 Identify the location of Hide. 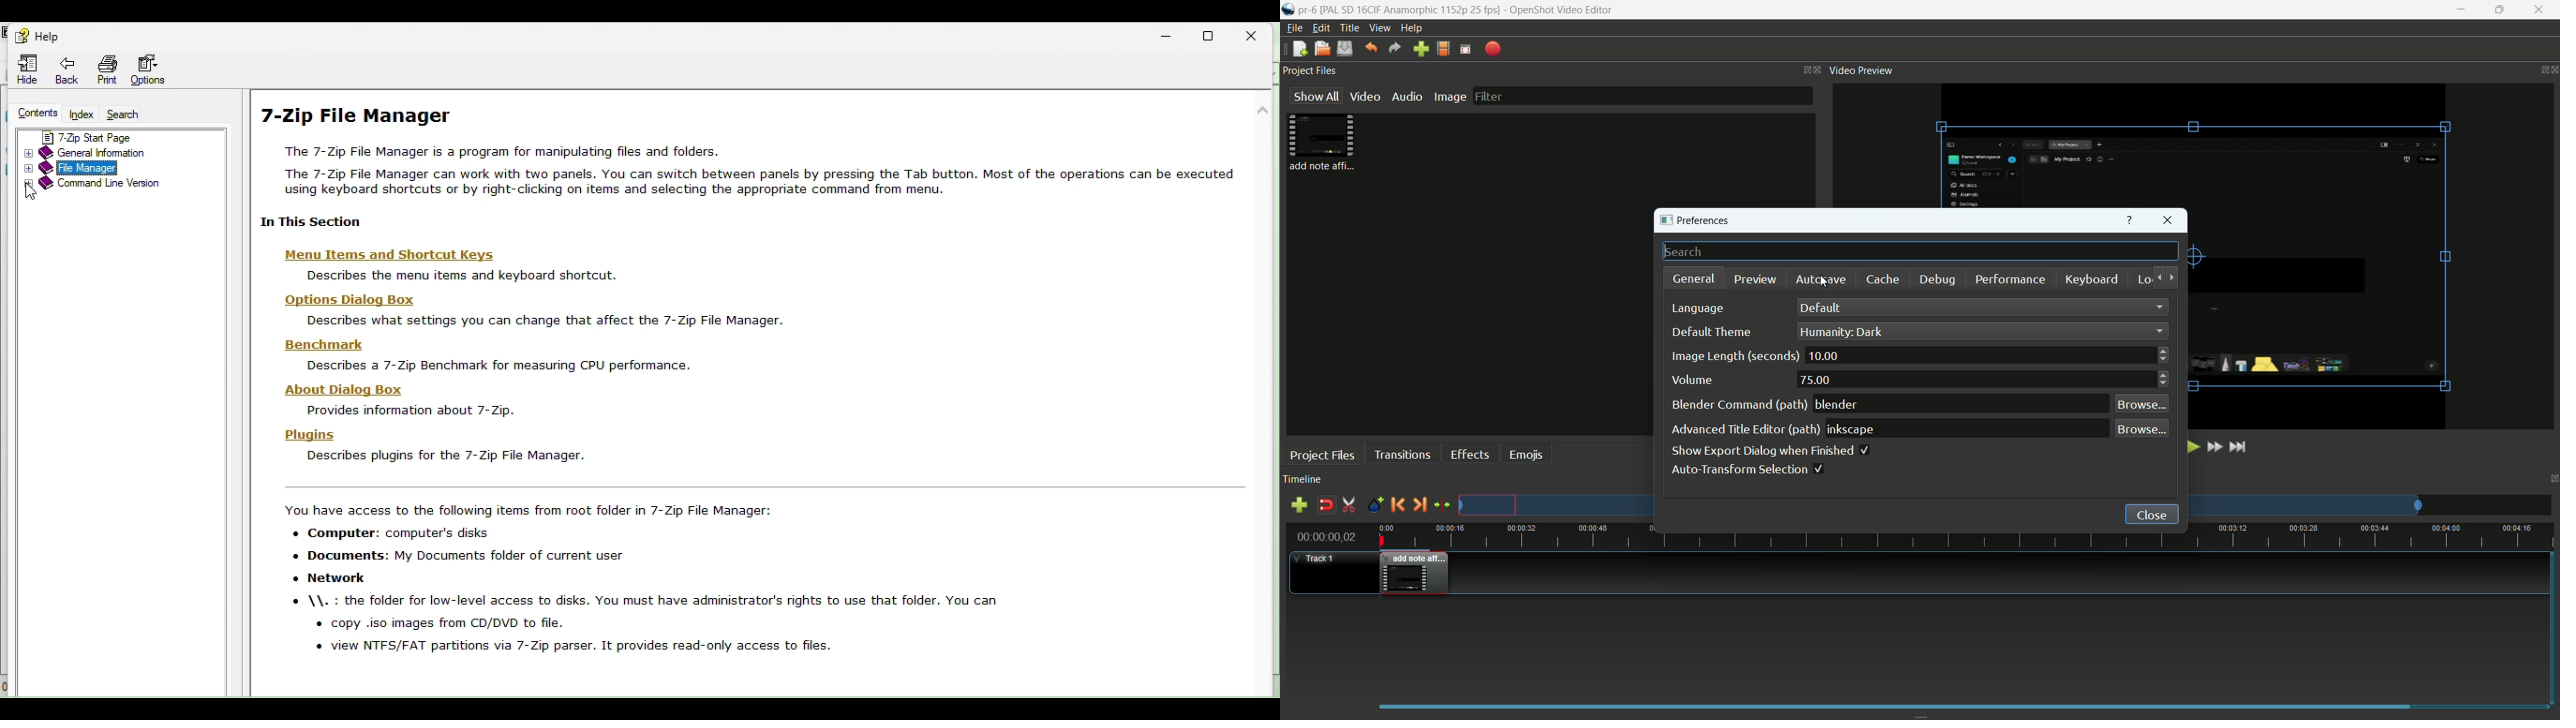
(23, 70).